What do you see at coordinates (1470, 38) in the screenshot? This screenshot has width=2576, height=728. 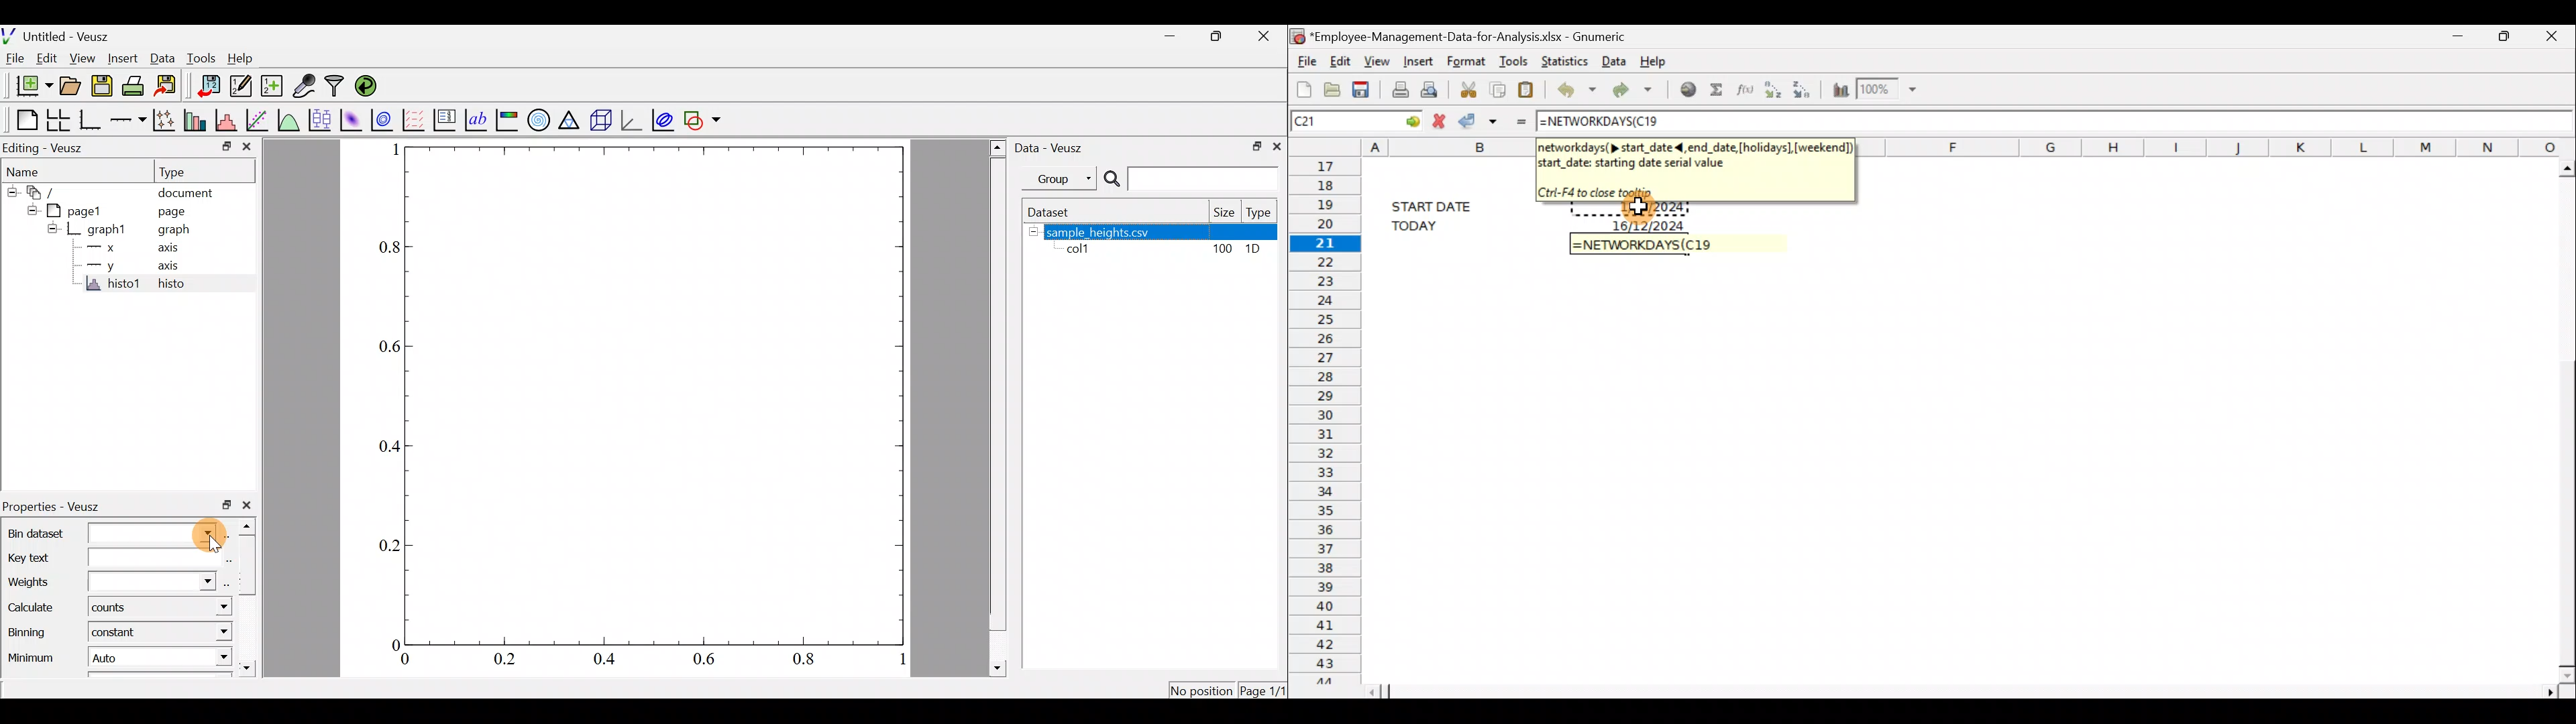 I see `*Employee-Management-Data-for-Analysis.xlsx - Gnumeric` at bounding box center [1470, 38].